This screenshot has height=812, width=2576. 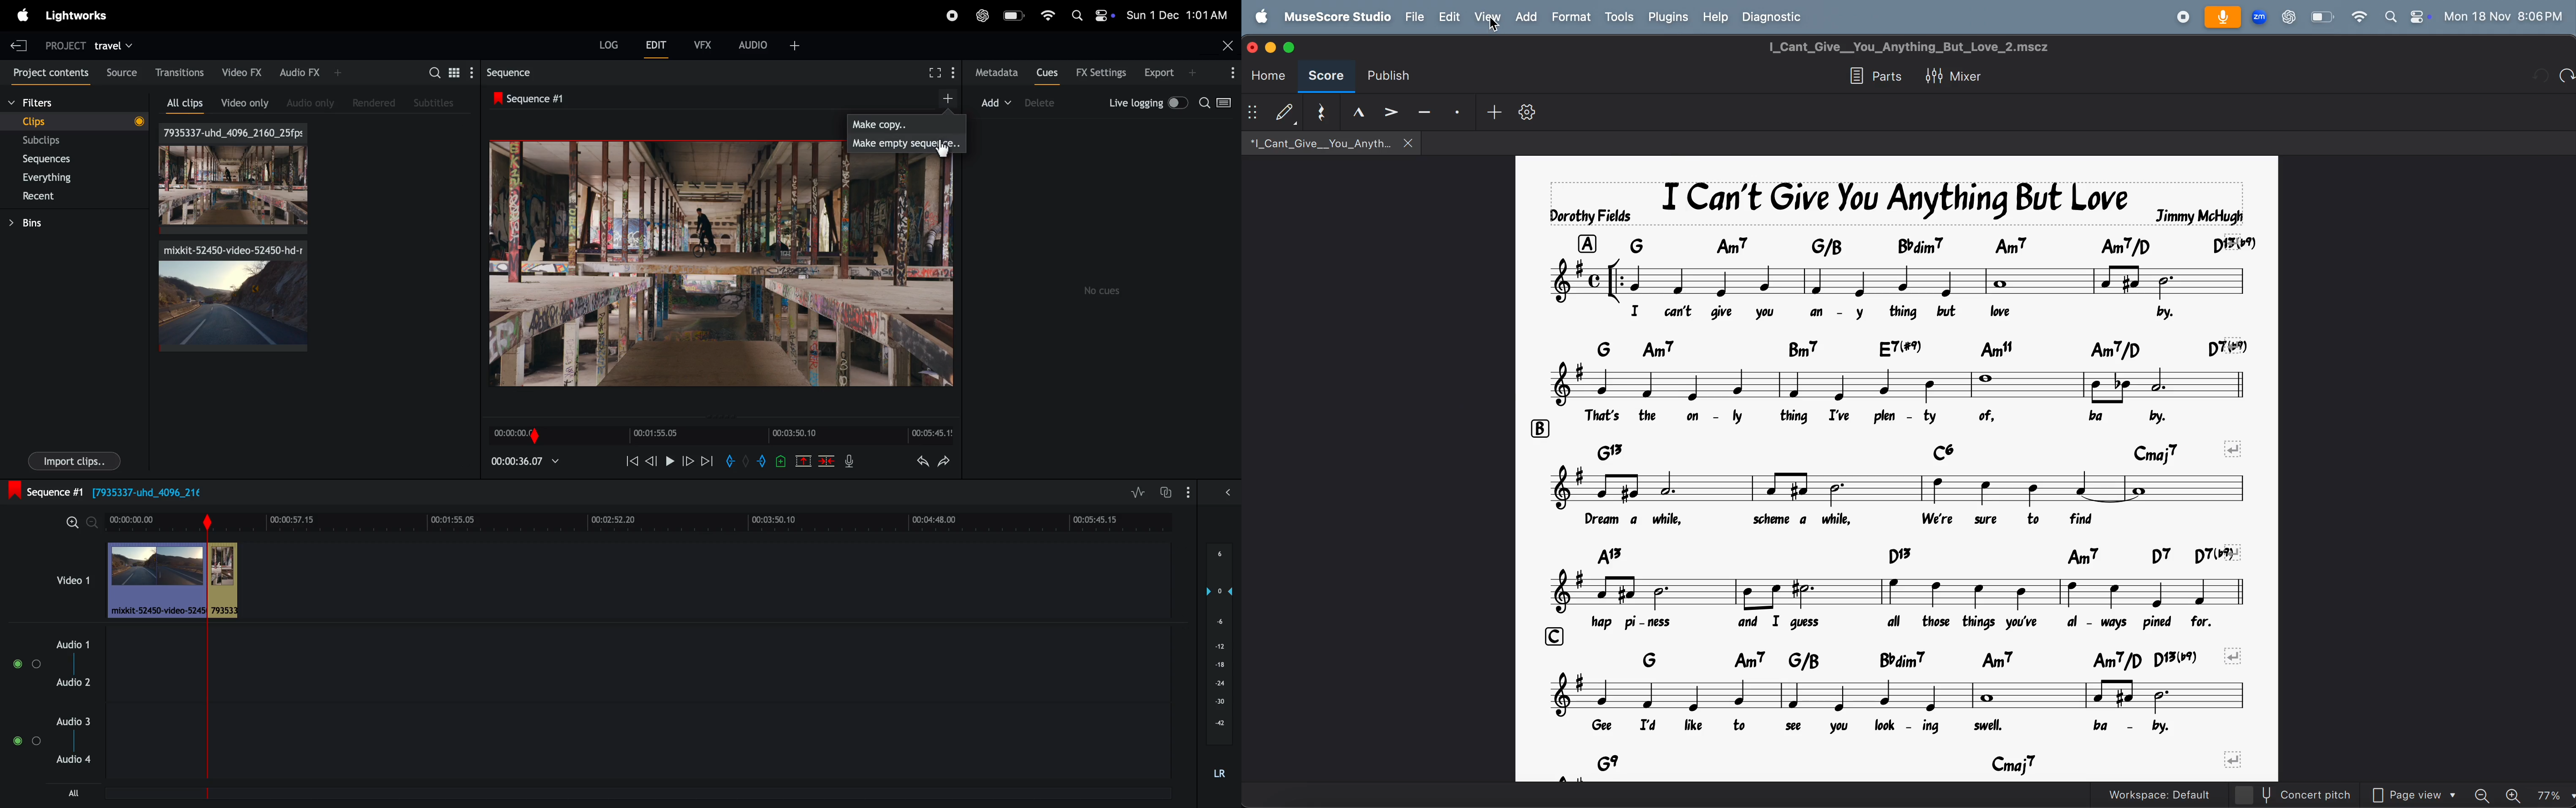 What do you see at coordinates (2541, 77) in the screenshot?
I see `redo` at bounding box center [2541, 77].